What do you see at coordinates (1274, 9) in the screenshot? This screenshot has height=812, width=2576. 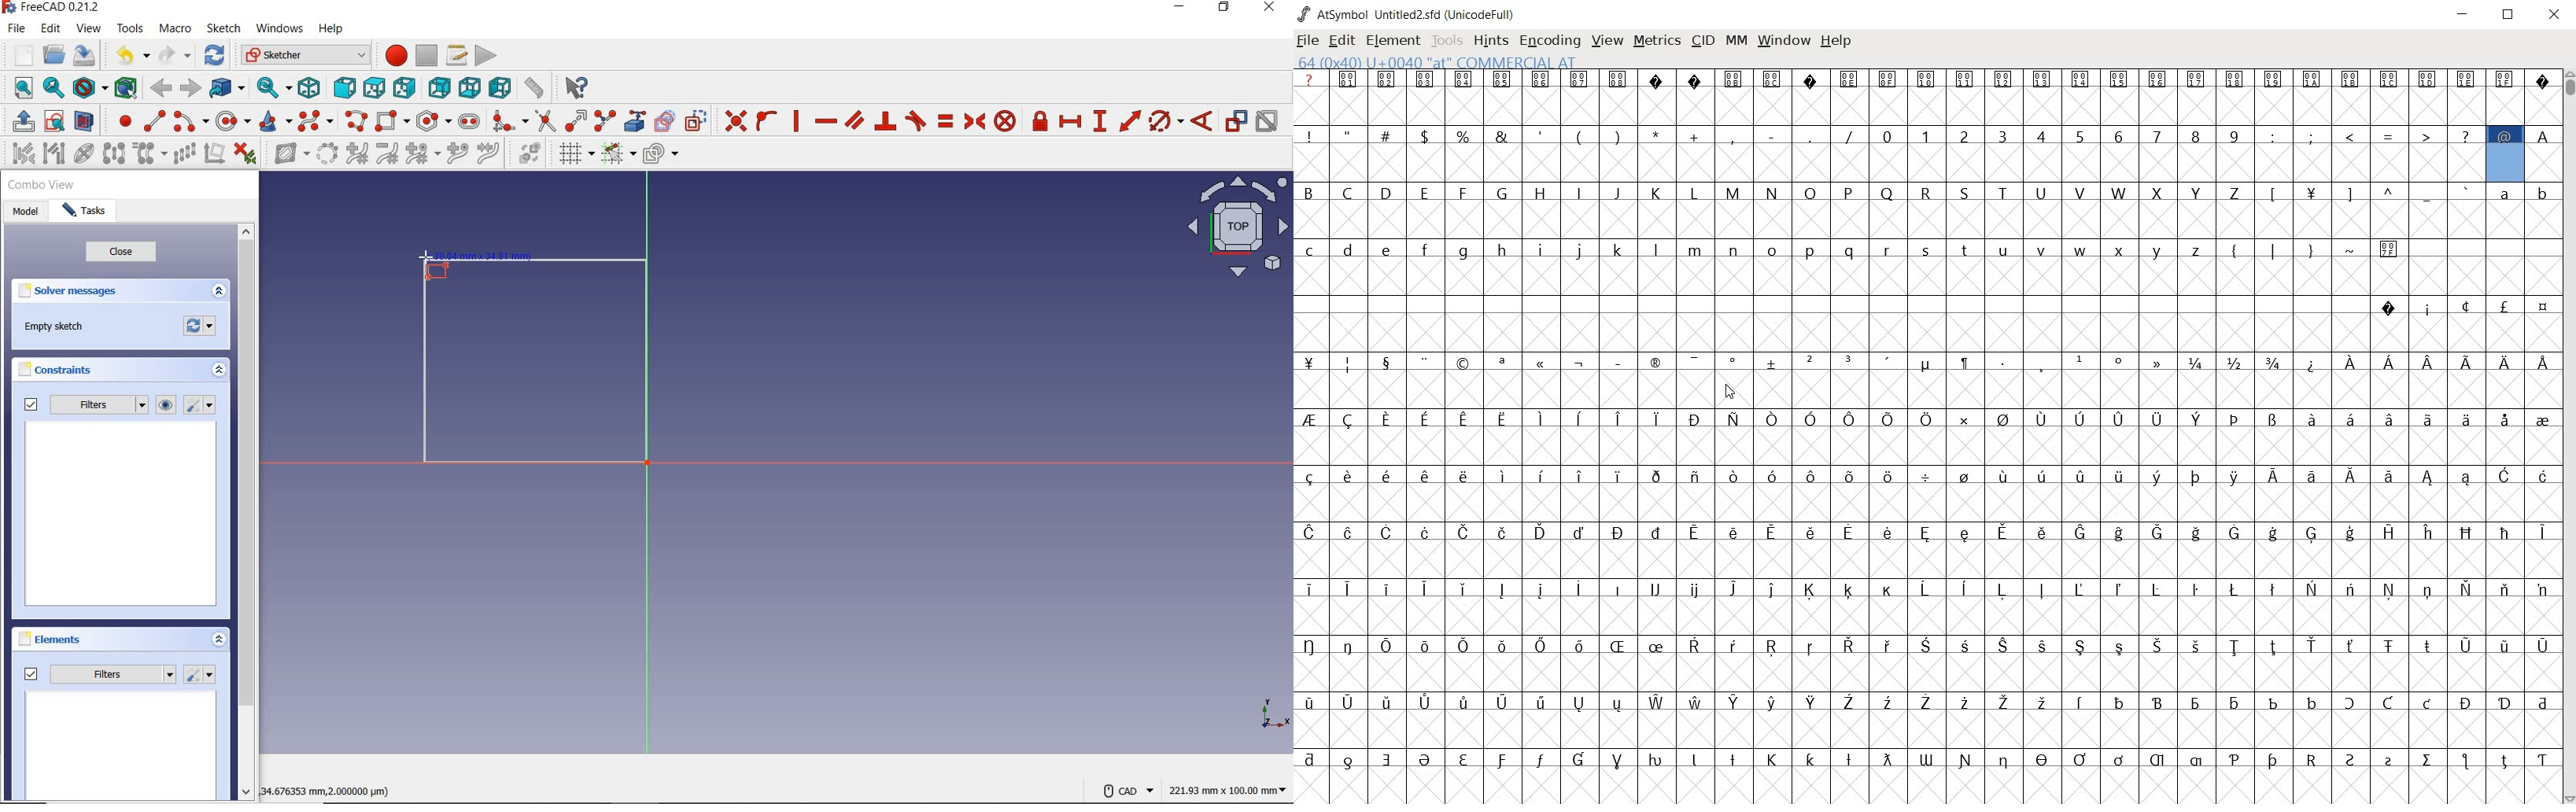 I see `close` at bounding box center [1274, 9].